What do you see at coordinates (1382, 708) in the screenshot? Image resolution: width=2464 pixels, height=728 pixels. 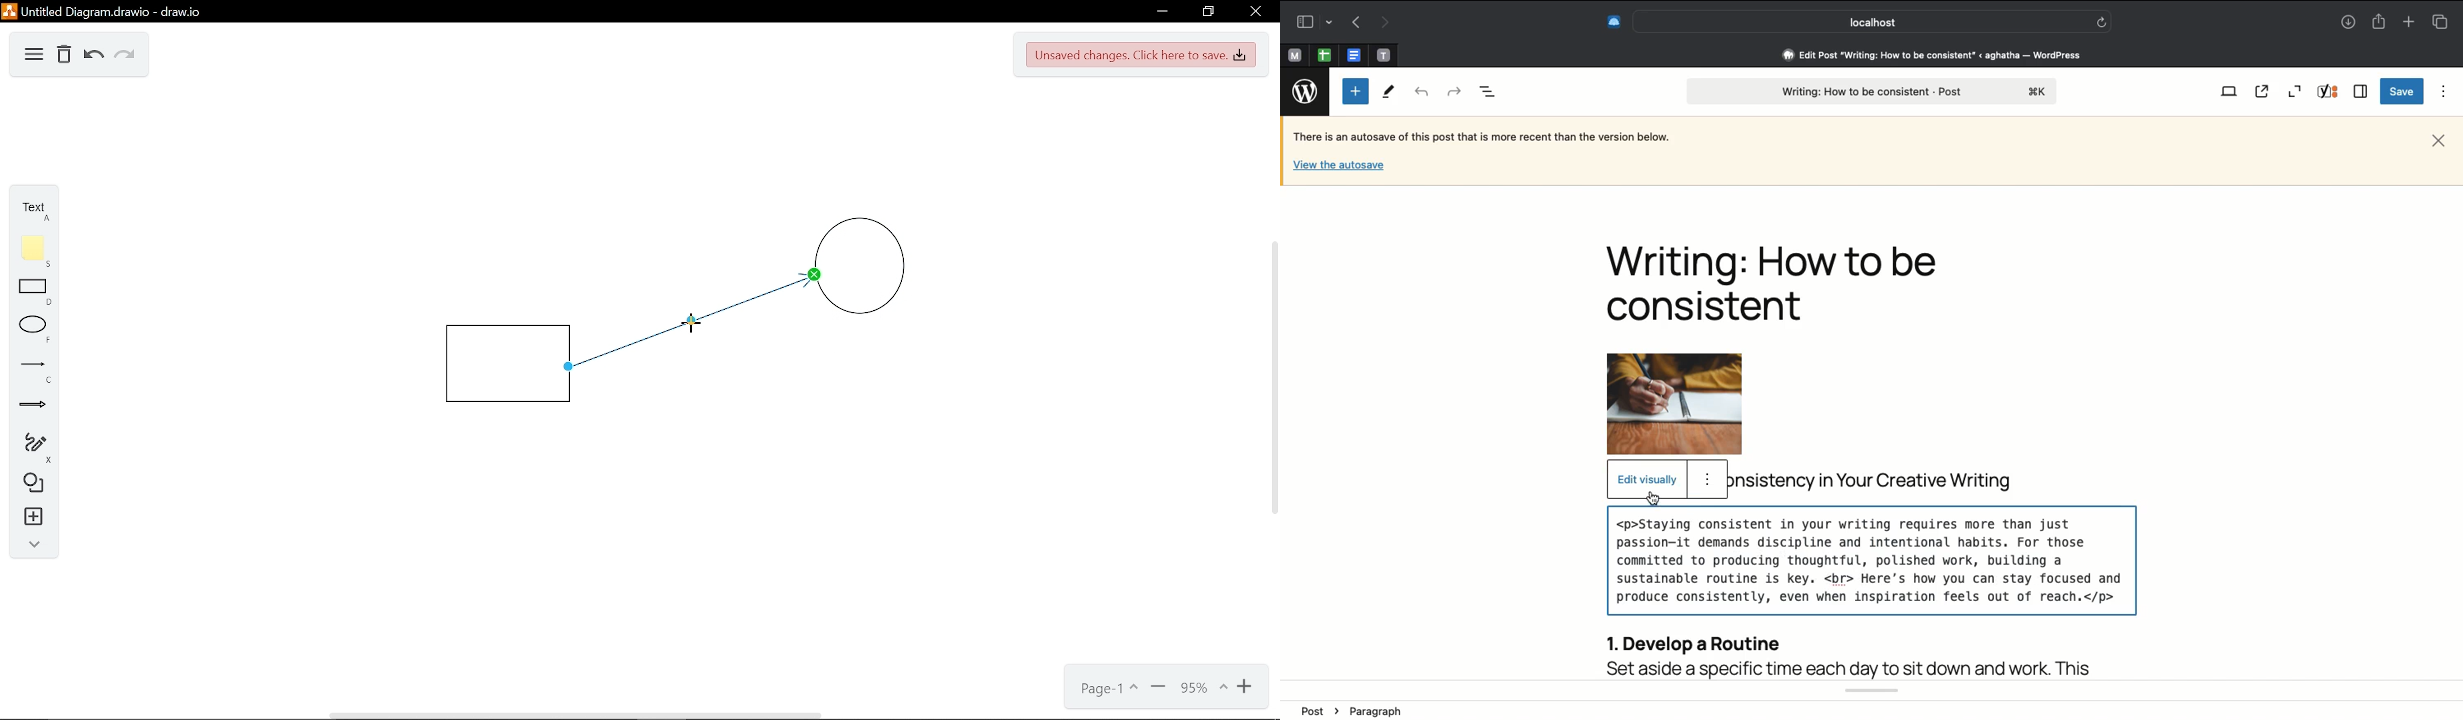 I see `paragraph` at bounding box center [1382, 708].